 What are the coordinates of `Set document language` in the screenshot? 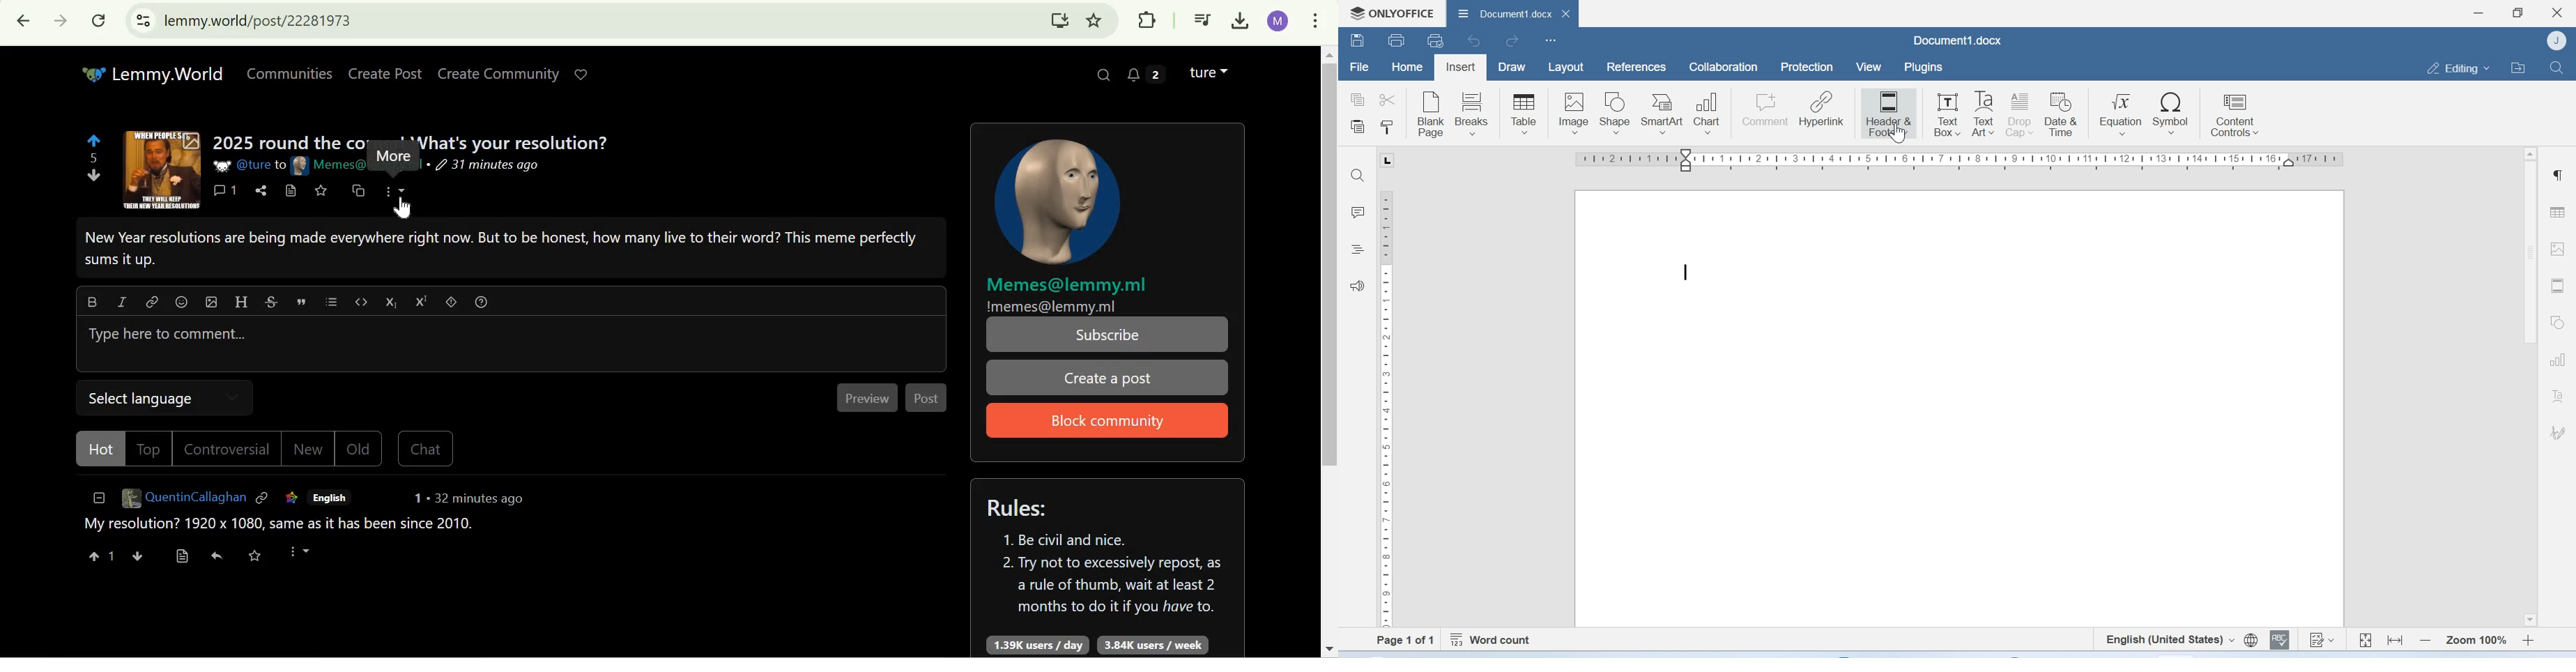 It's located at (2251, 641).